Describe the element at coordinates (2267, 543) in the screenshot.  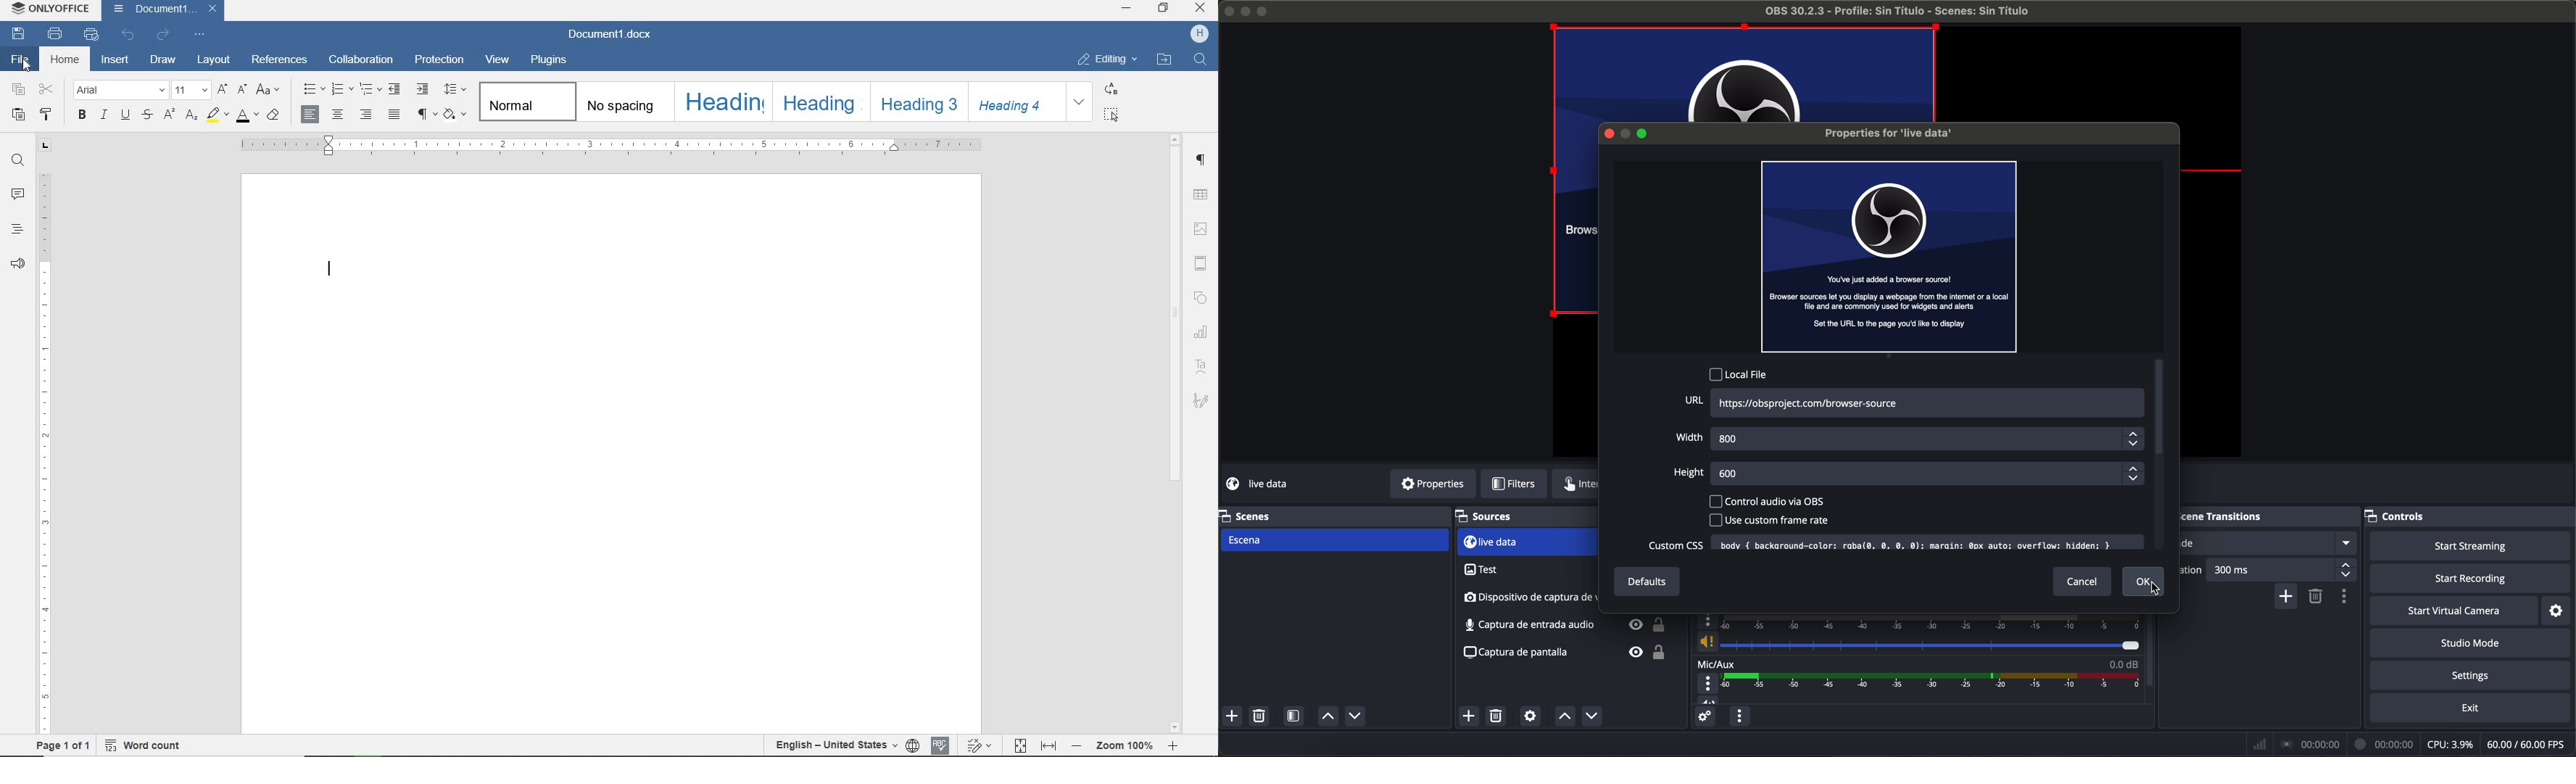
I see `fade` at that location.